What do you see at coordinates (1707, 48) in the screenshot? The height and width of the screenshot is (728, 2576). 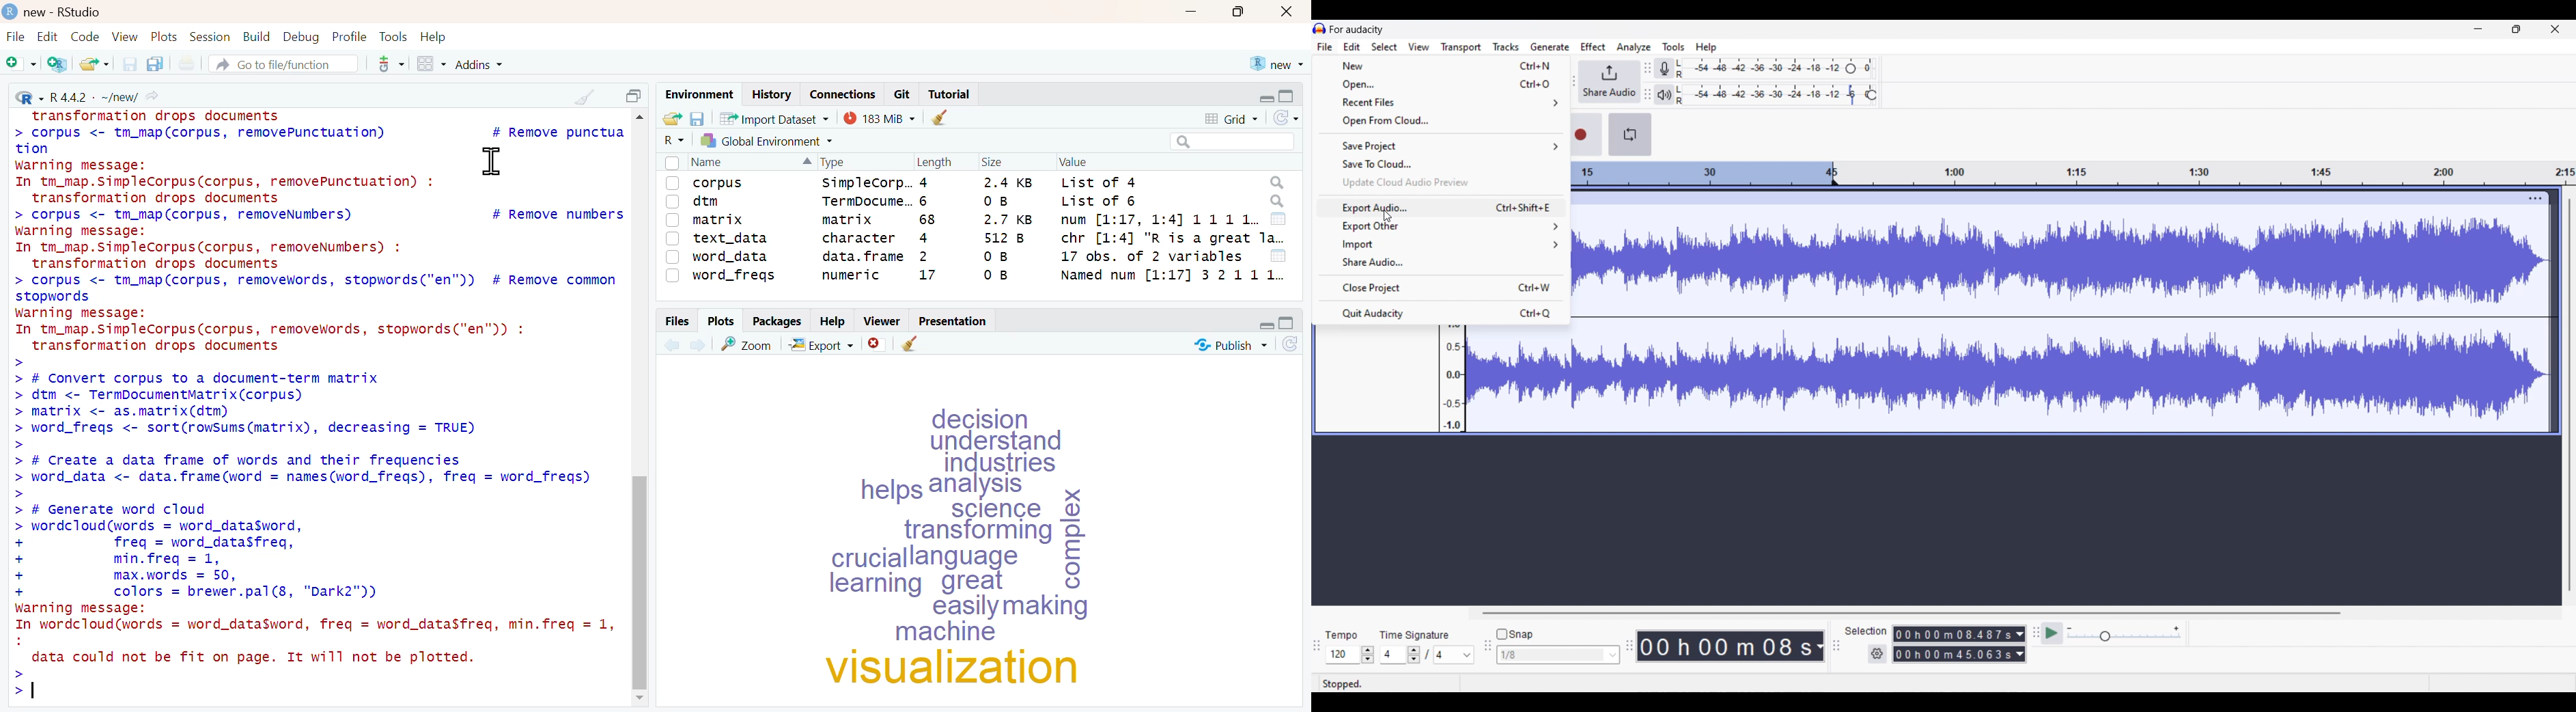 I see `Help menu` at bounding box center [1707, 48].